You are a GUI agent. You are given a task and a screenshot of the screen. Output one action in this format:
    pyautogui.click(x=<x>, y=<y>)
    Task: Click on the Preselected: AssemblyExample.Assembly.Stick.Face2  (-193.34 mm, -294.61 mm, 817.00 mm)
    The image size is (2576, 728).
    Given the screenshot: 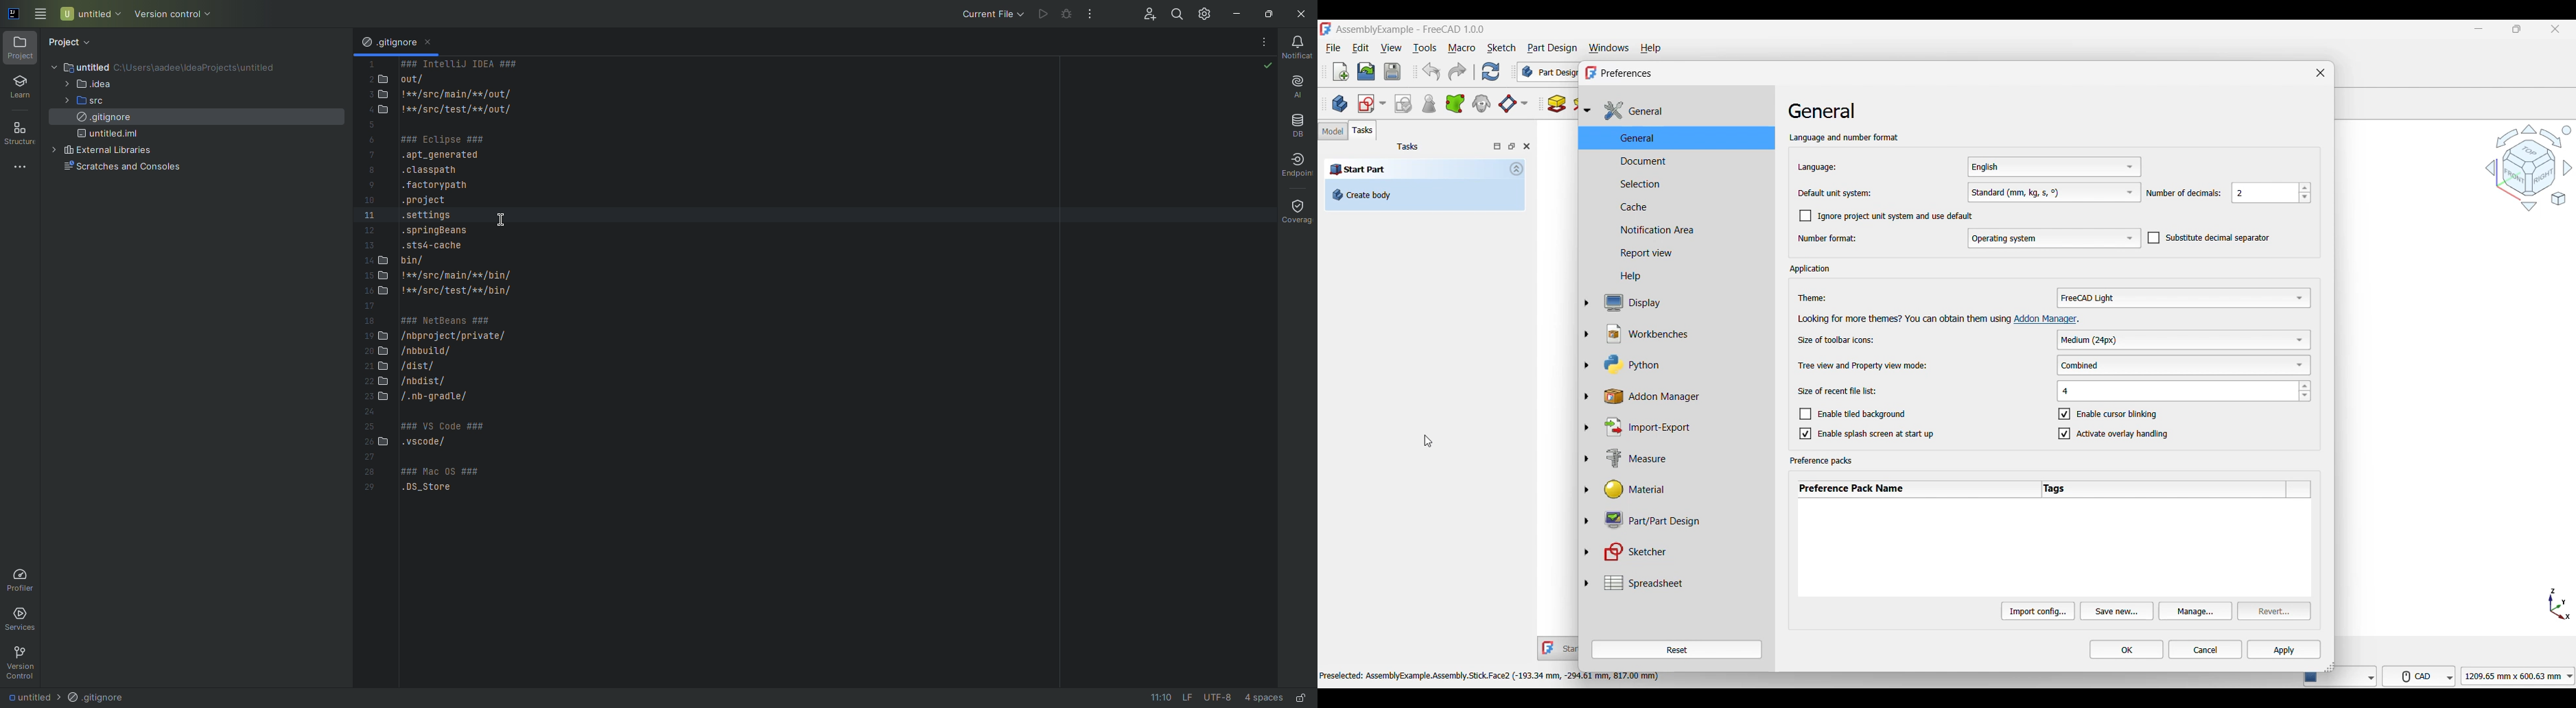 What is the action you would take?
    pyautogui.click(x=1491, y=677)
    